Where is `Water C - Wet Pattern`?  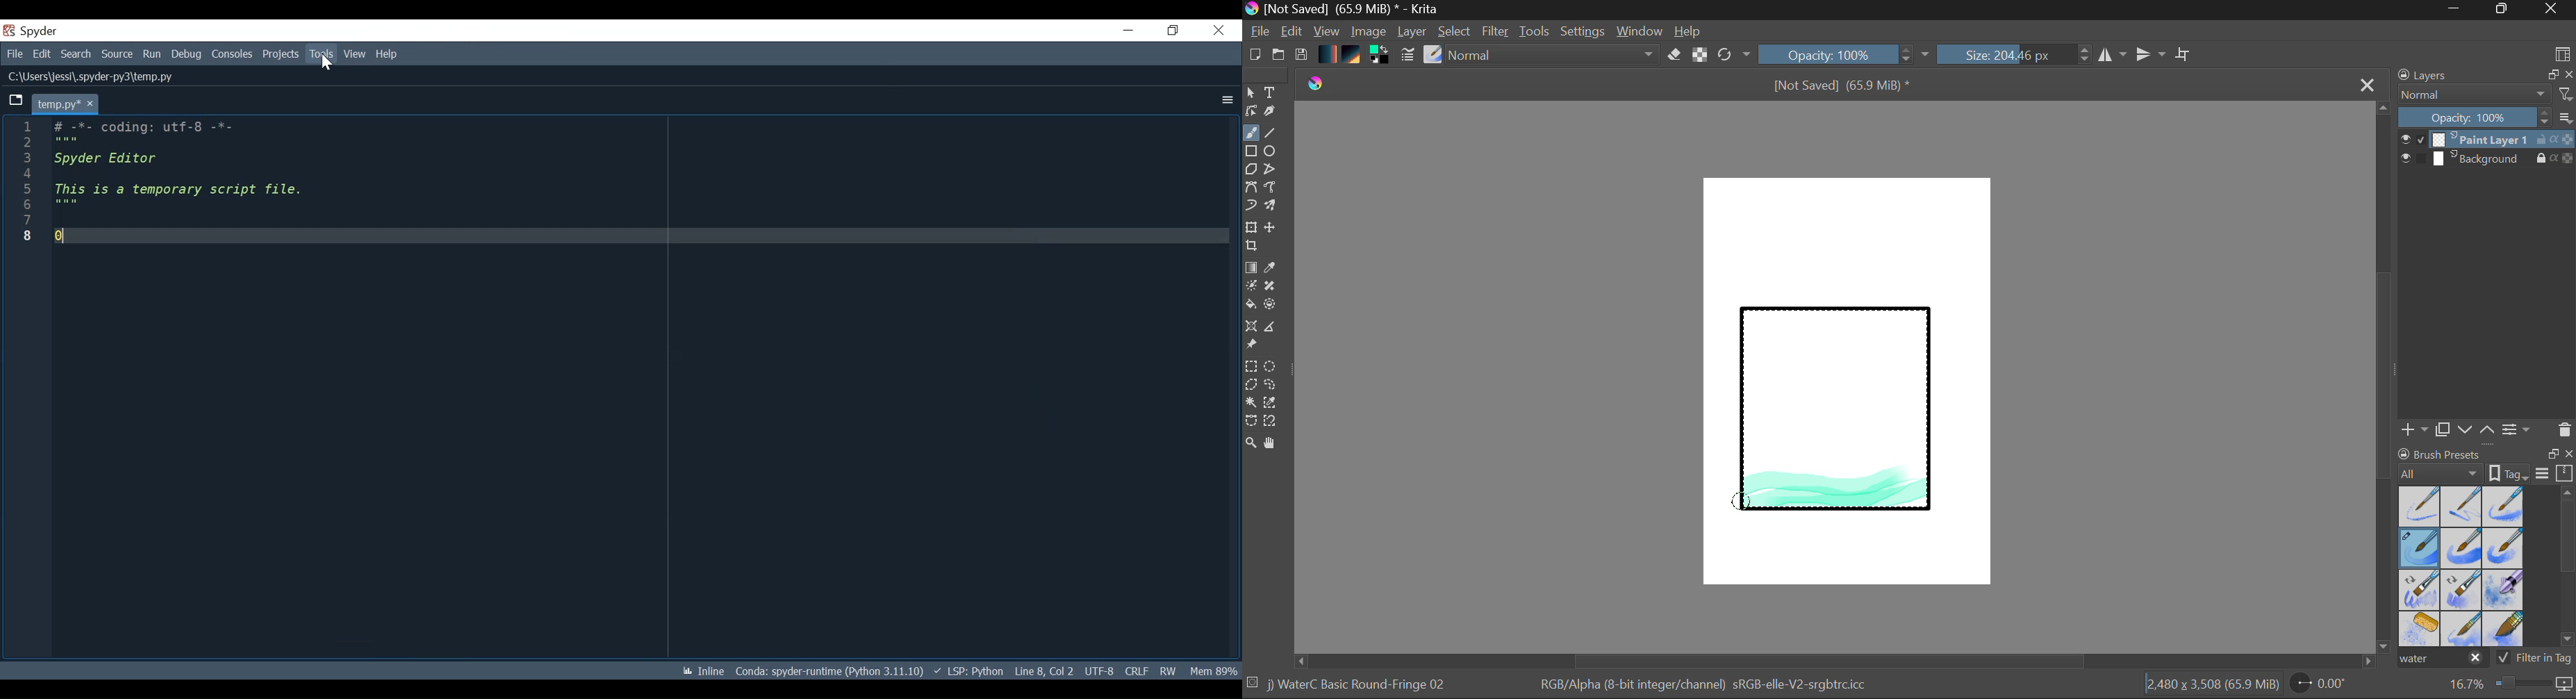
Water C - Wet Pattern is located at coordinates (2502, 507).